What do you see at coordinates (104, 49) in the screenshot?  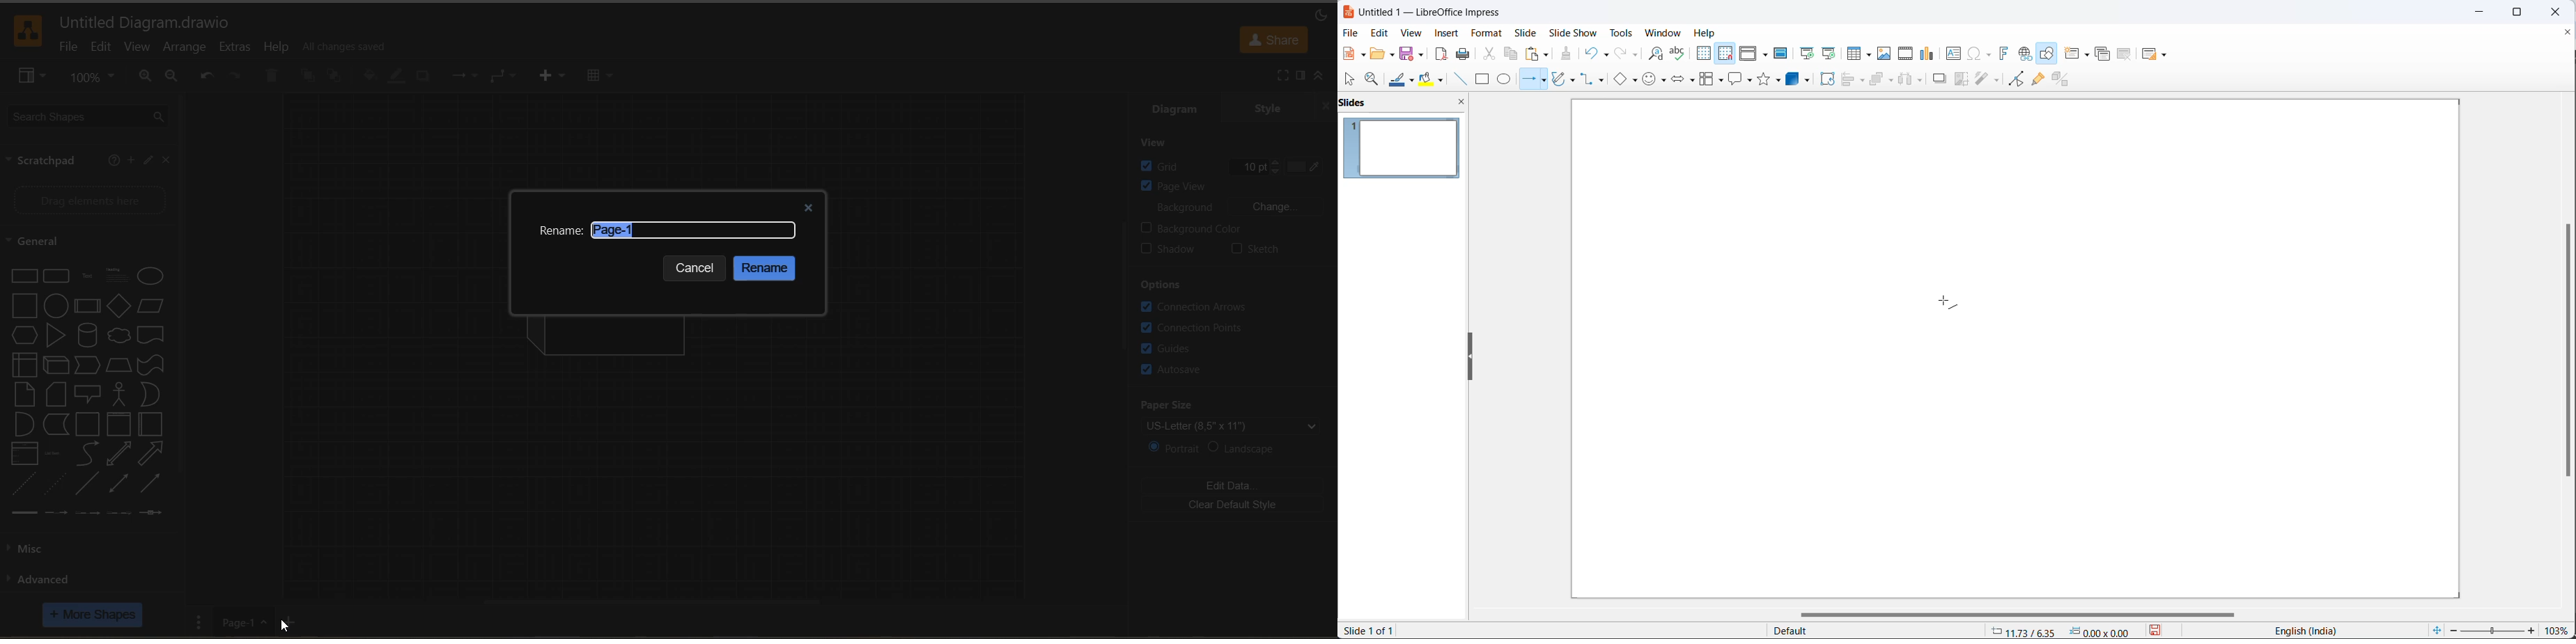 I see `edit` at bounding box center [104, 49].